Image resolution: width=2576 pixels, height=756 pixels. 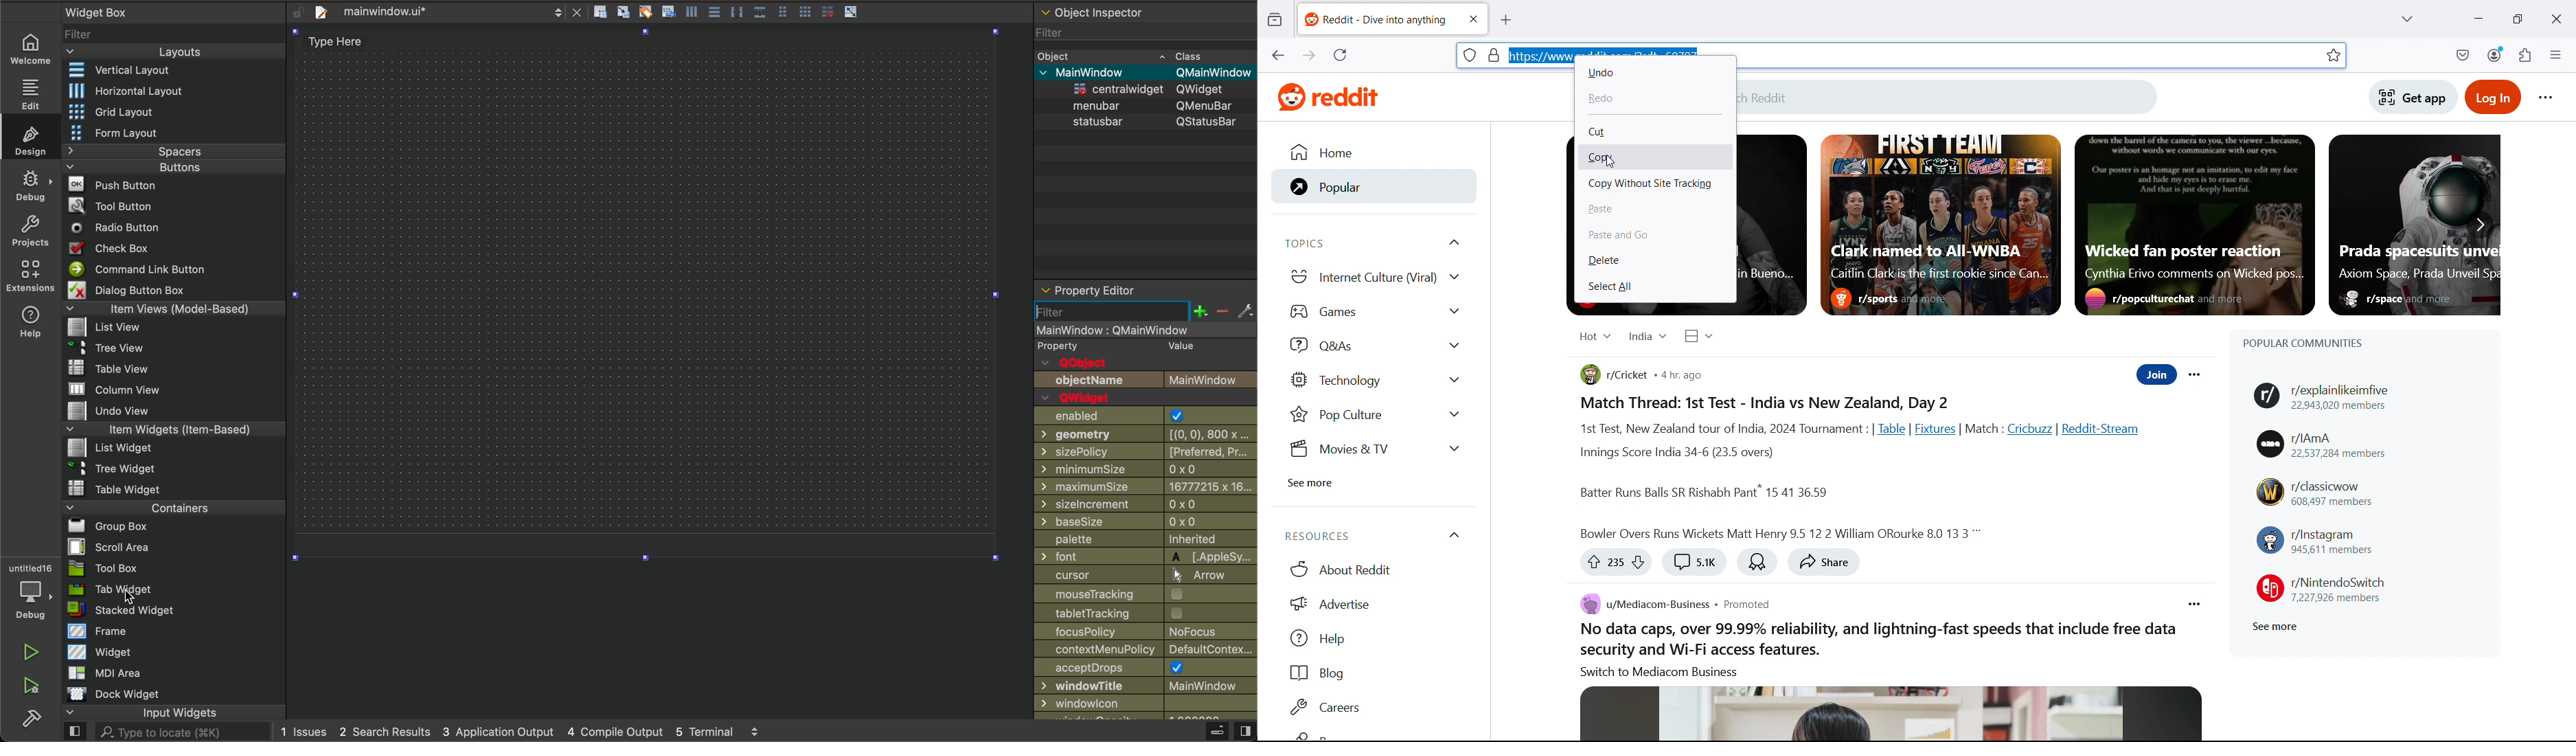 I want to click on welcome, so click(x=28, y=49).